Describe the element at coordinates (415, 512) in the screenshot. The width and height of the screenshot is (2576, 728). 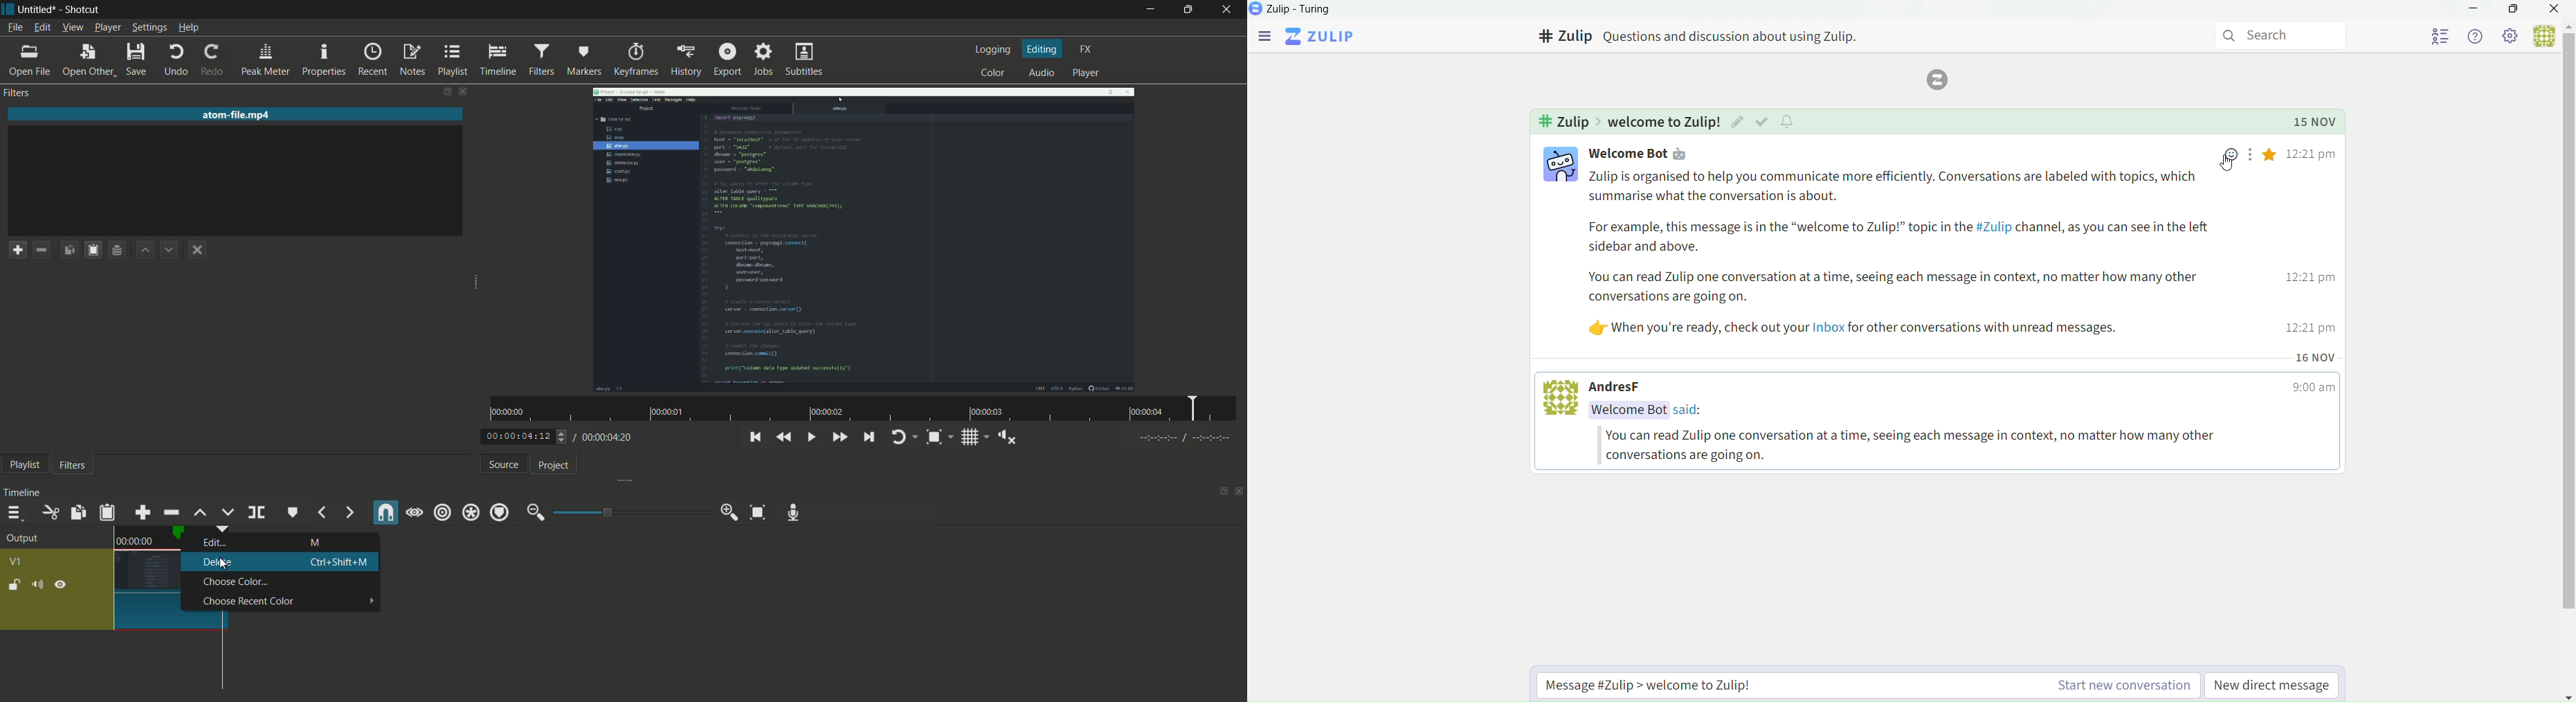
I see `scrub while dragging` at that location.